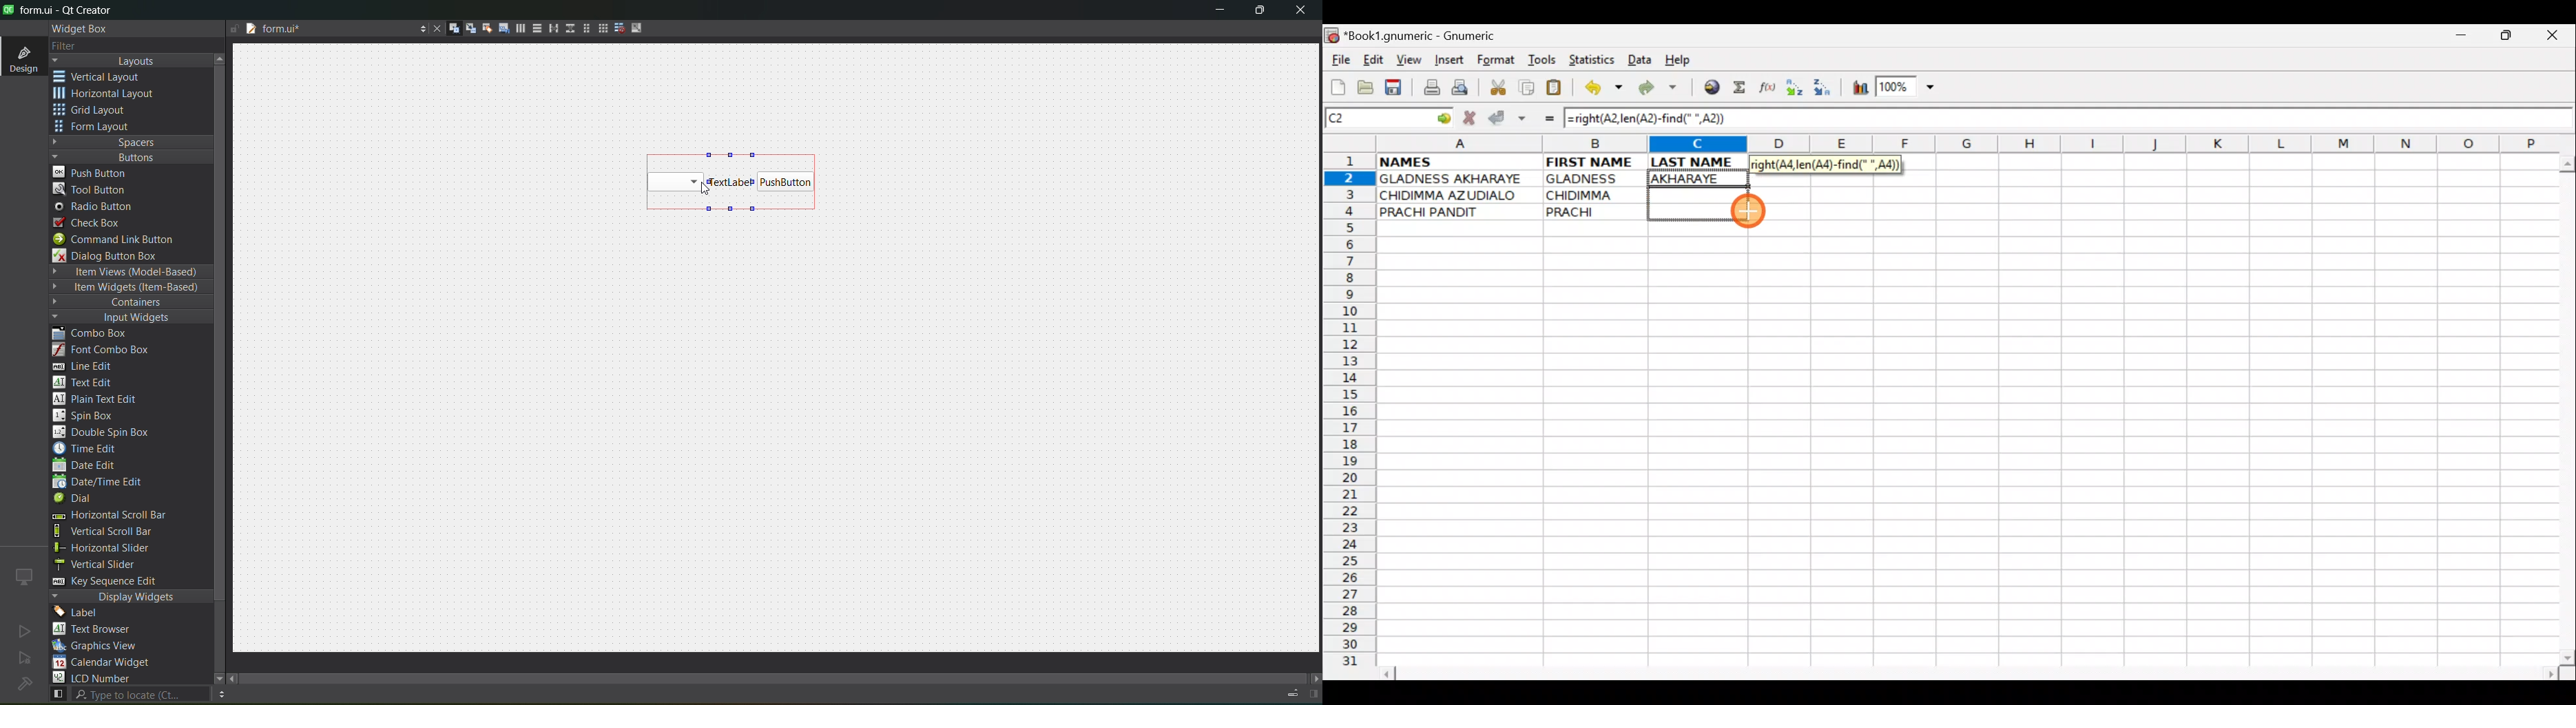 This screenshot has height=728, width=2576. What do you see at coordinates (118, 532) in the screenshot?
I see `vertical scroll bar` at bounding box center [118, 532].